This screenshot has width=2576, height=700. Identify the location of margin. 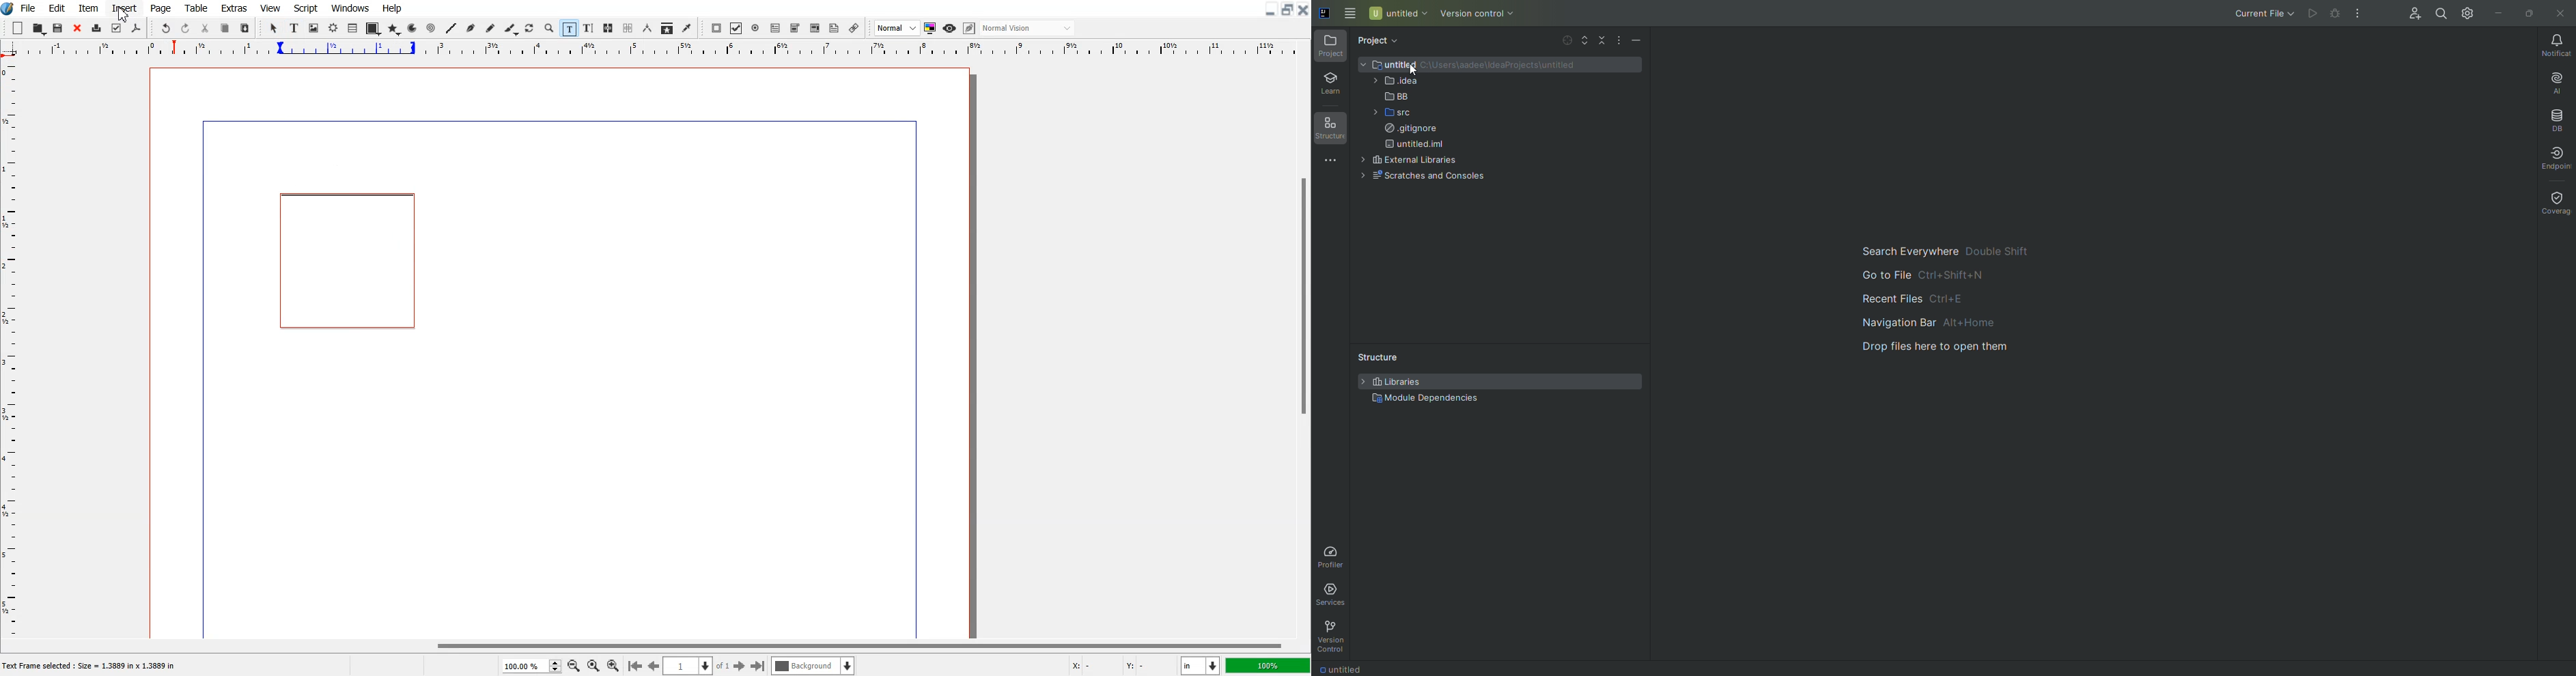
(200, 382).